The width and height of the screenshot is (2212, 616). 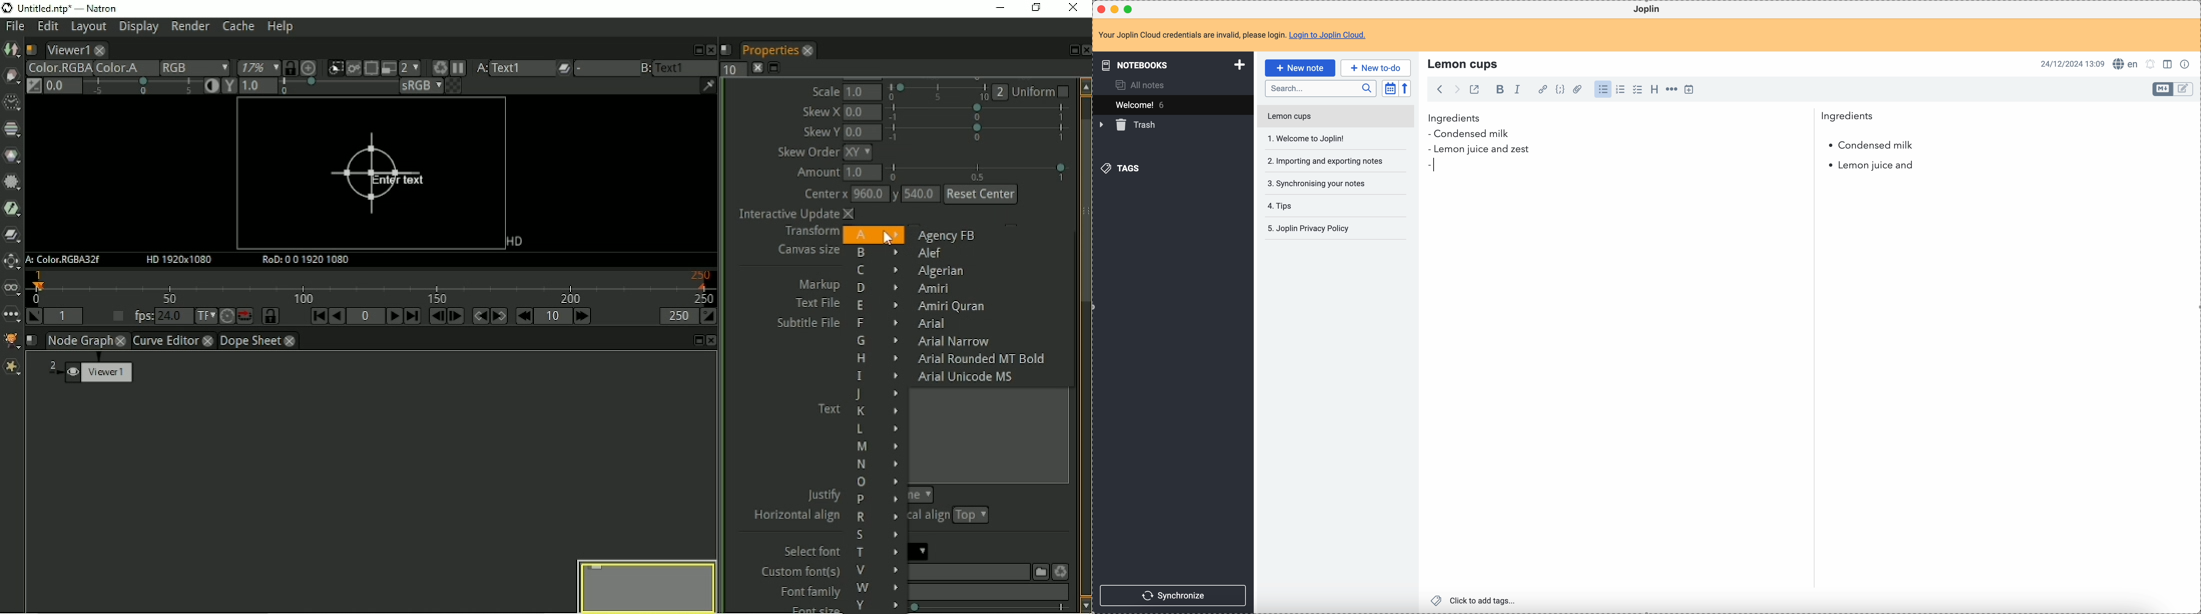 What do you see at coordinates (874, 325) in the screenshot?
I see `F` at bounding box center [874, 325].